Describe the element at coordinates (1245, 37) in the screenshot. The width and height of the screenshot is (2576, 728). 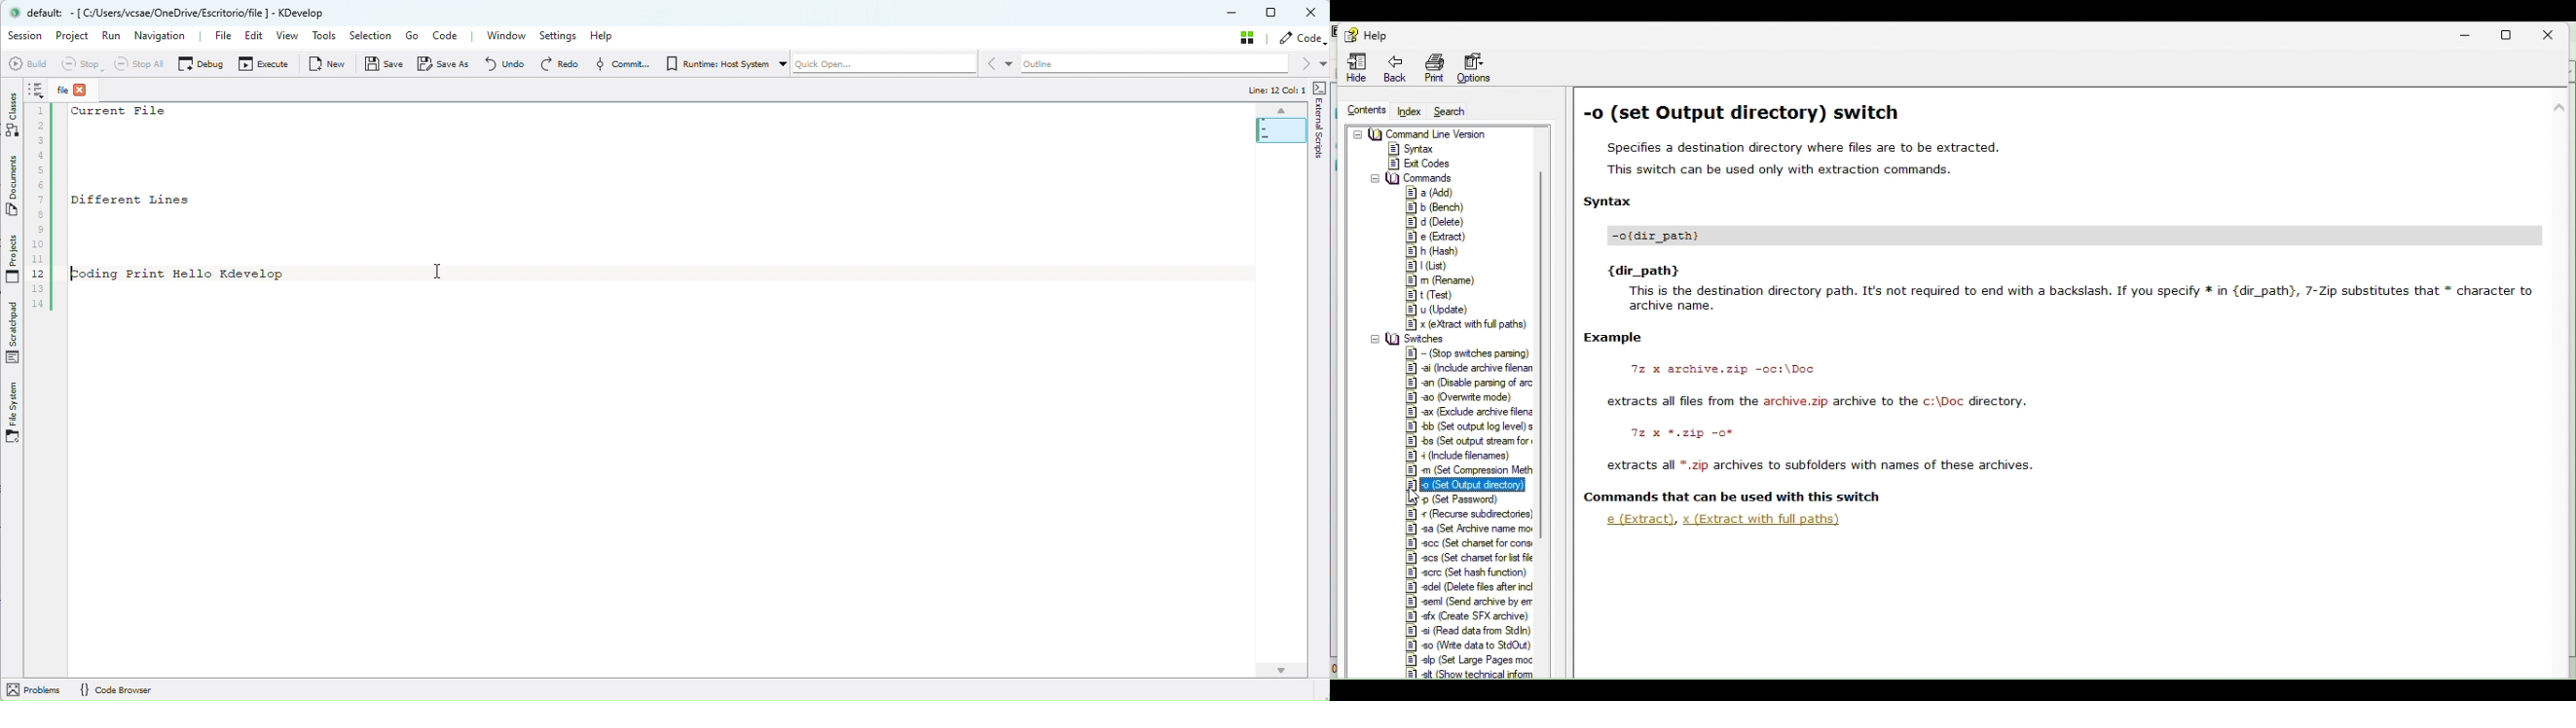
I see `Stash` at that location.